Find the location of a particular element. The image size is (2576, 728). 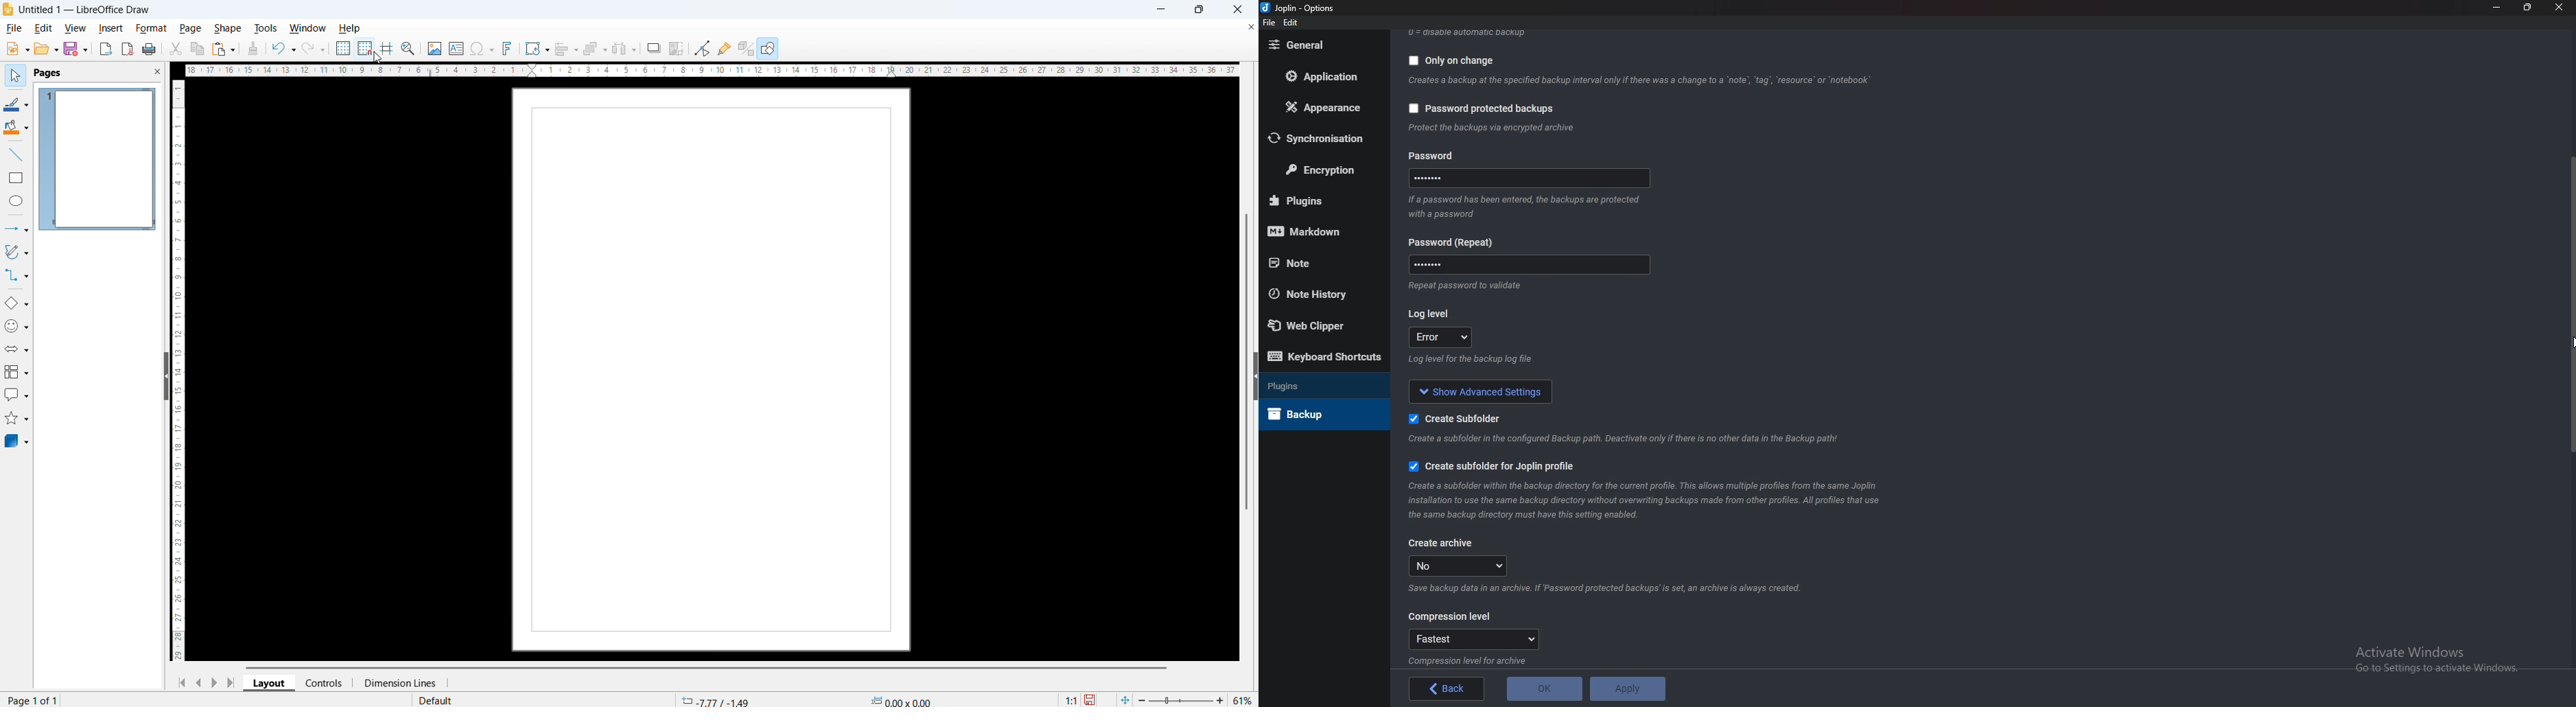

scroll bar is located at coordinates (2571, 307).